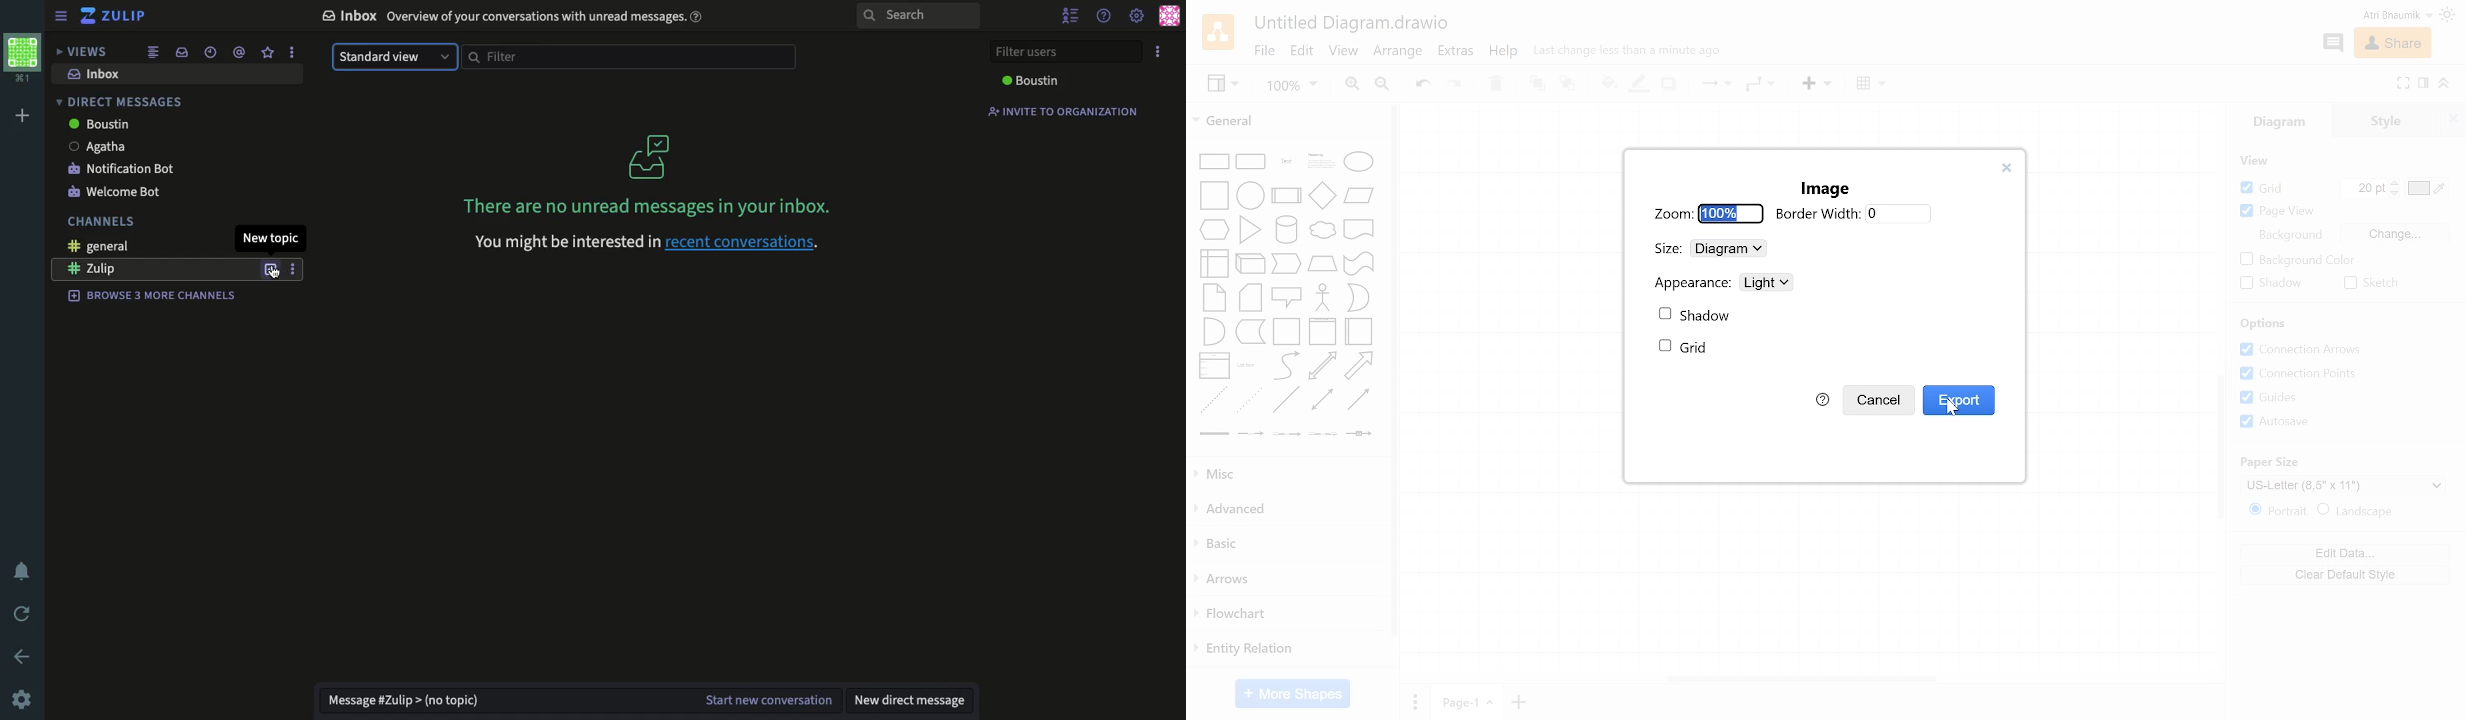 This screenshot has height=728, width=2492. Describe the element at coordinates (1464, 701) in the screenshot. I see `Current page` at that location.